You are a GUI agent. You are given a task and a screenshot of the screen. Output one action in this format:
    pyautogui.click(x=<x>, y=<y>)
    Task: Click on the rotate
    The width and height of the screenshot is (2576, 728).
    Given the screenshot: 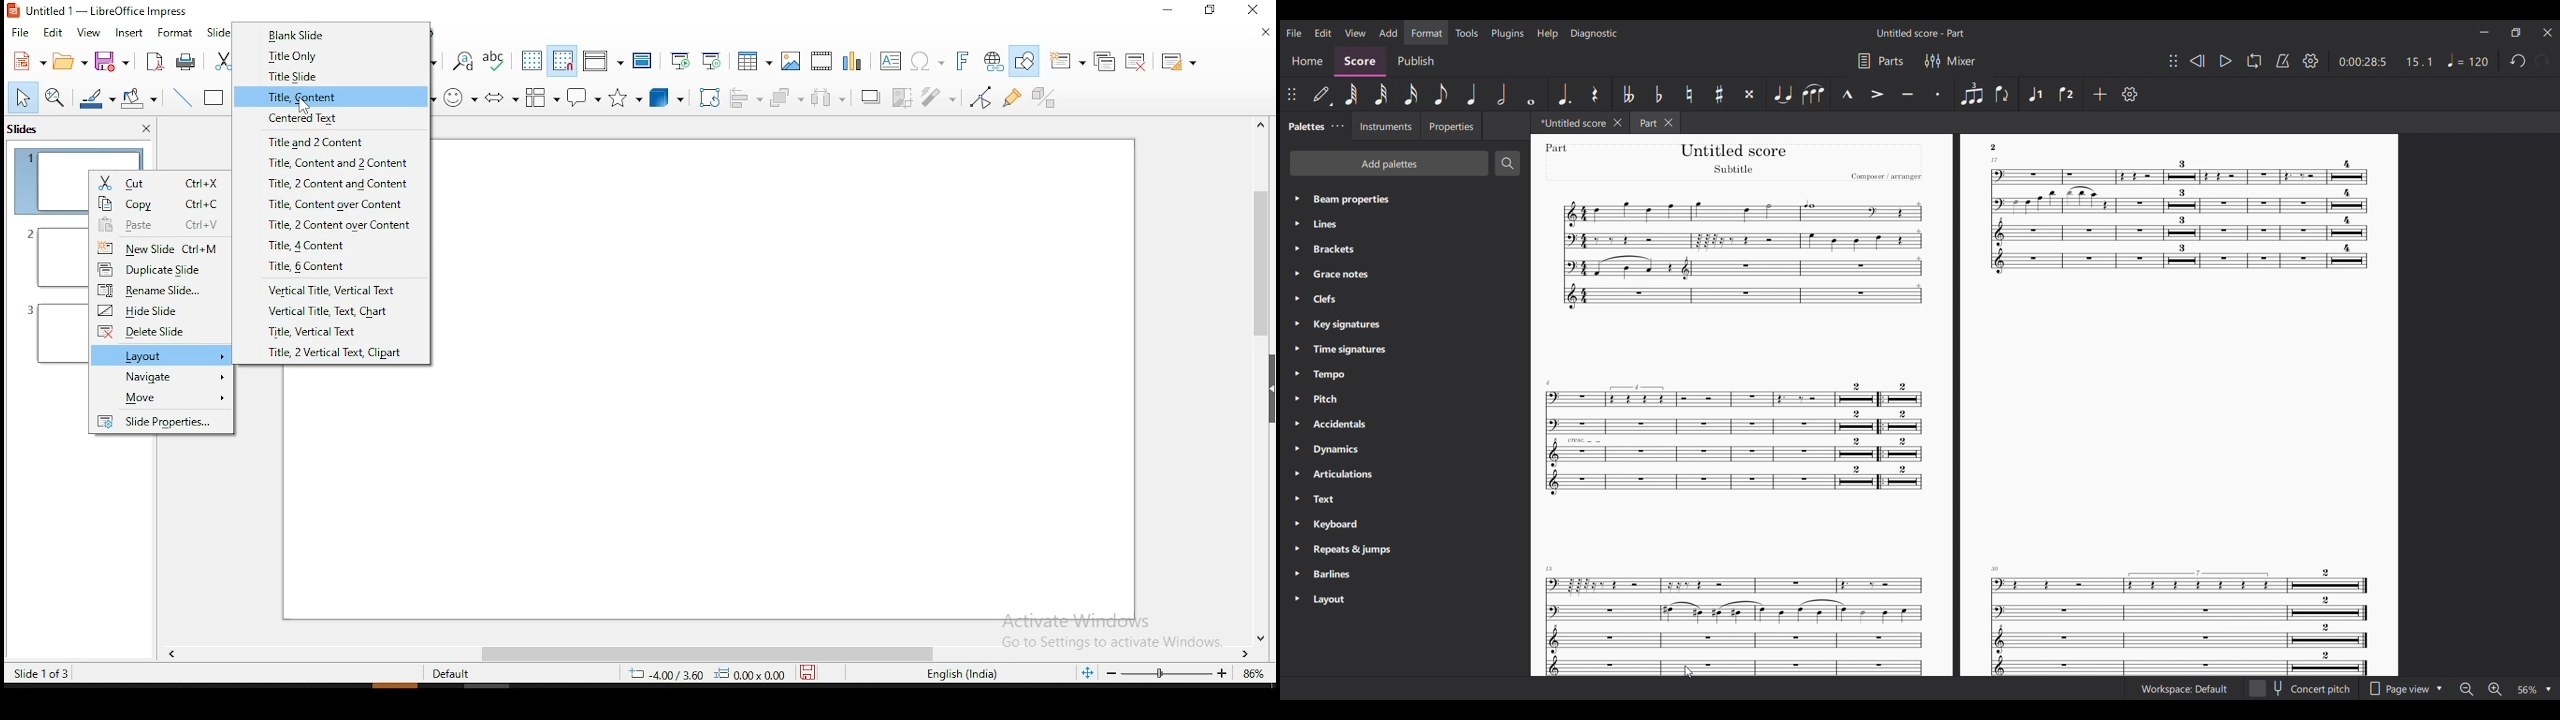 What is the action you would take?
    pyautogui.click(x=709, y=98)
    